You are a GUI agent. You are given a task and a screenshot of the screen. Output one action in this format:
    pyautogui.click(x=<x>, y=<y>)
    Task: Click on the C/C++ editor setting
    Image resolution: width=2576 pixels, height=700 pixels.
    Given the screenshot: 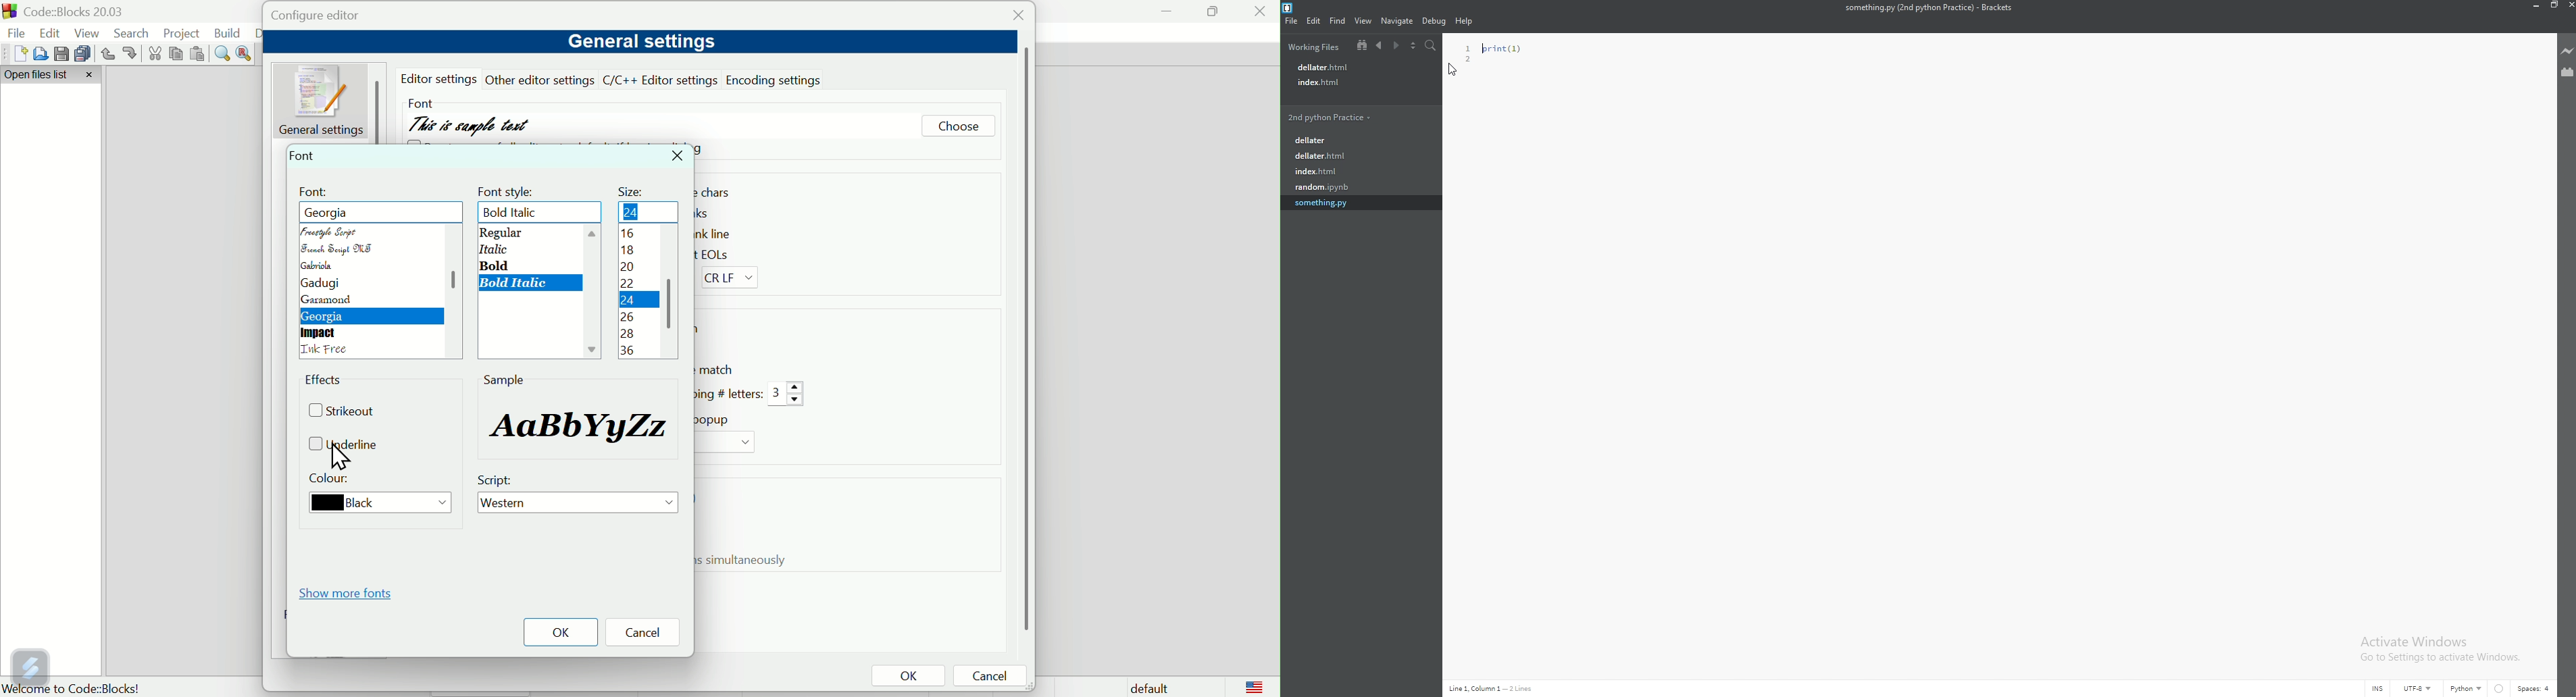 What is the action you would take?
    pyautogui.click(x=661, y=80)
    